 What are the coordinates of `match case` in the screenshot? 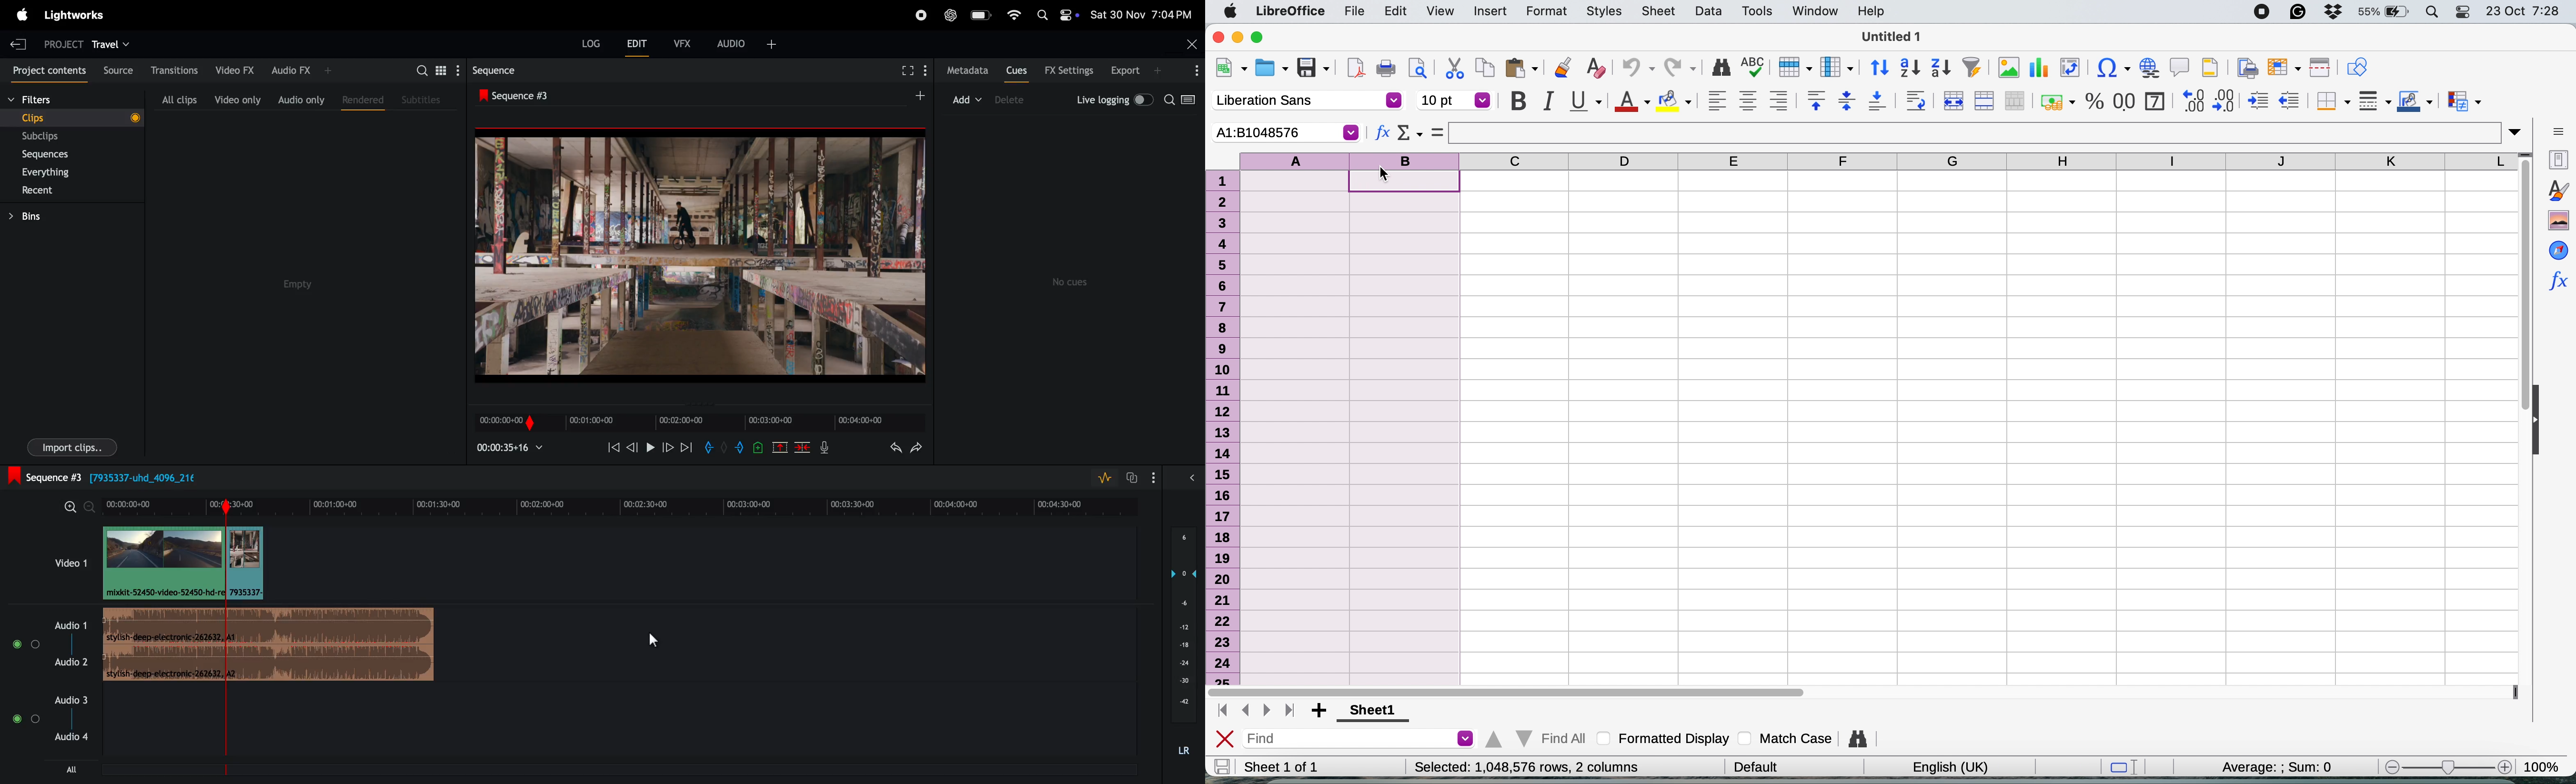 It's located at (1788, 739).